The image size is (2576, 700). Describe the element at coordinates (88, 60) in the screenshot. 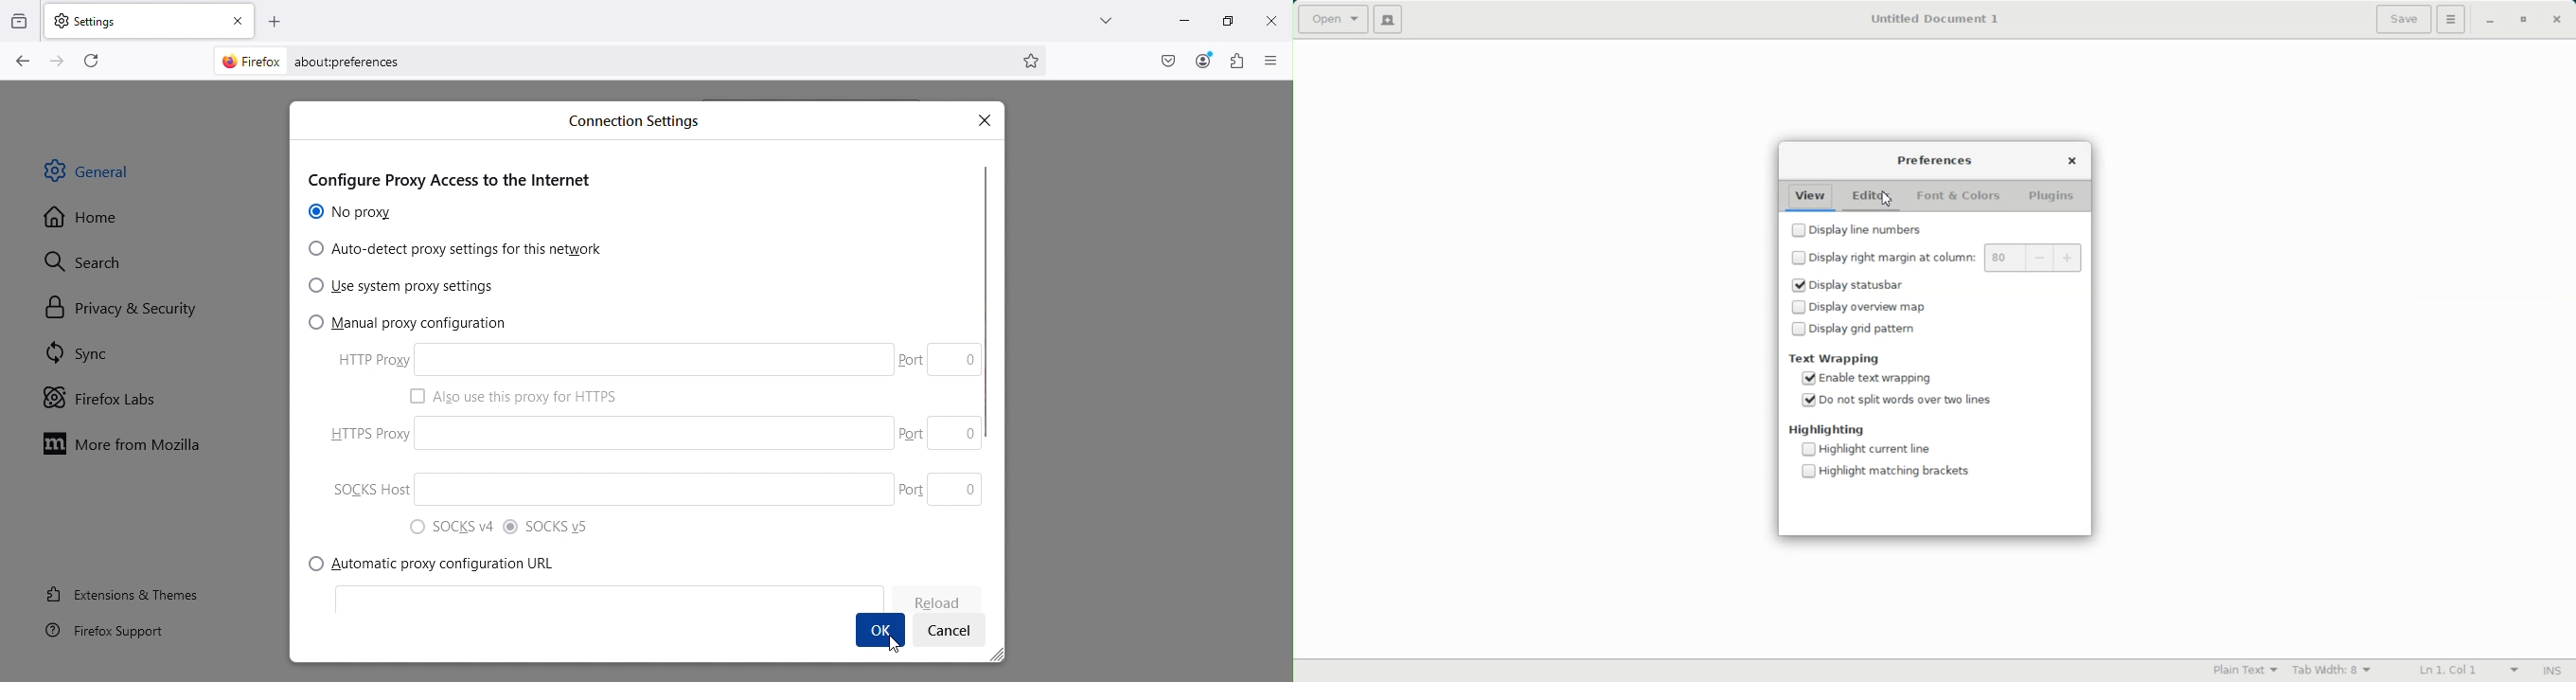

I see `Reload the current page` at that location.